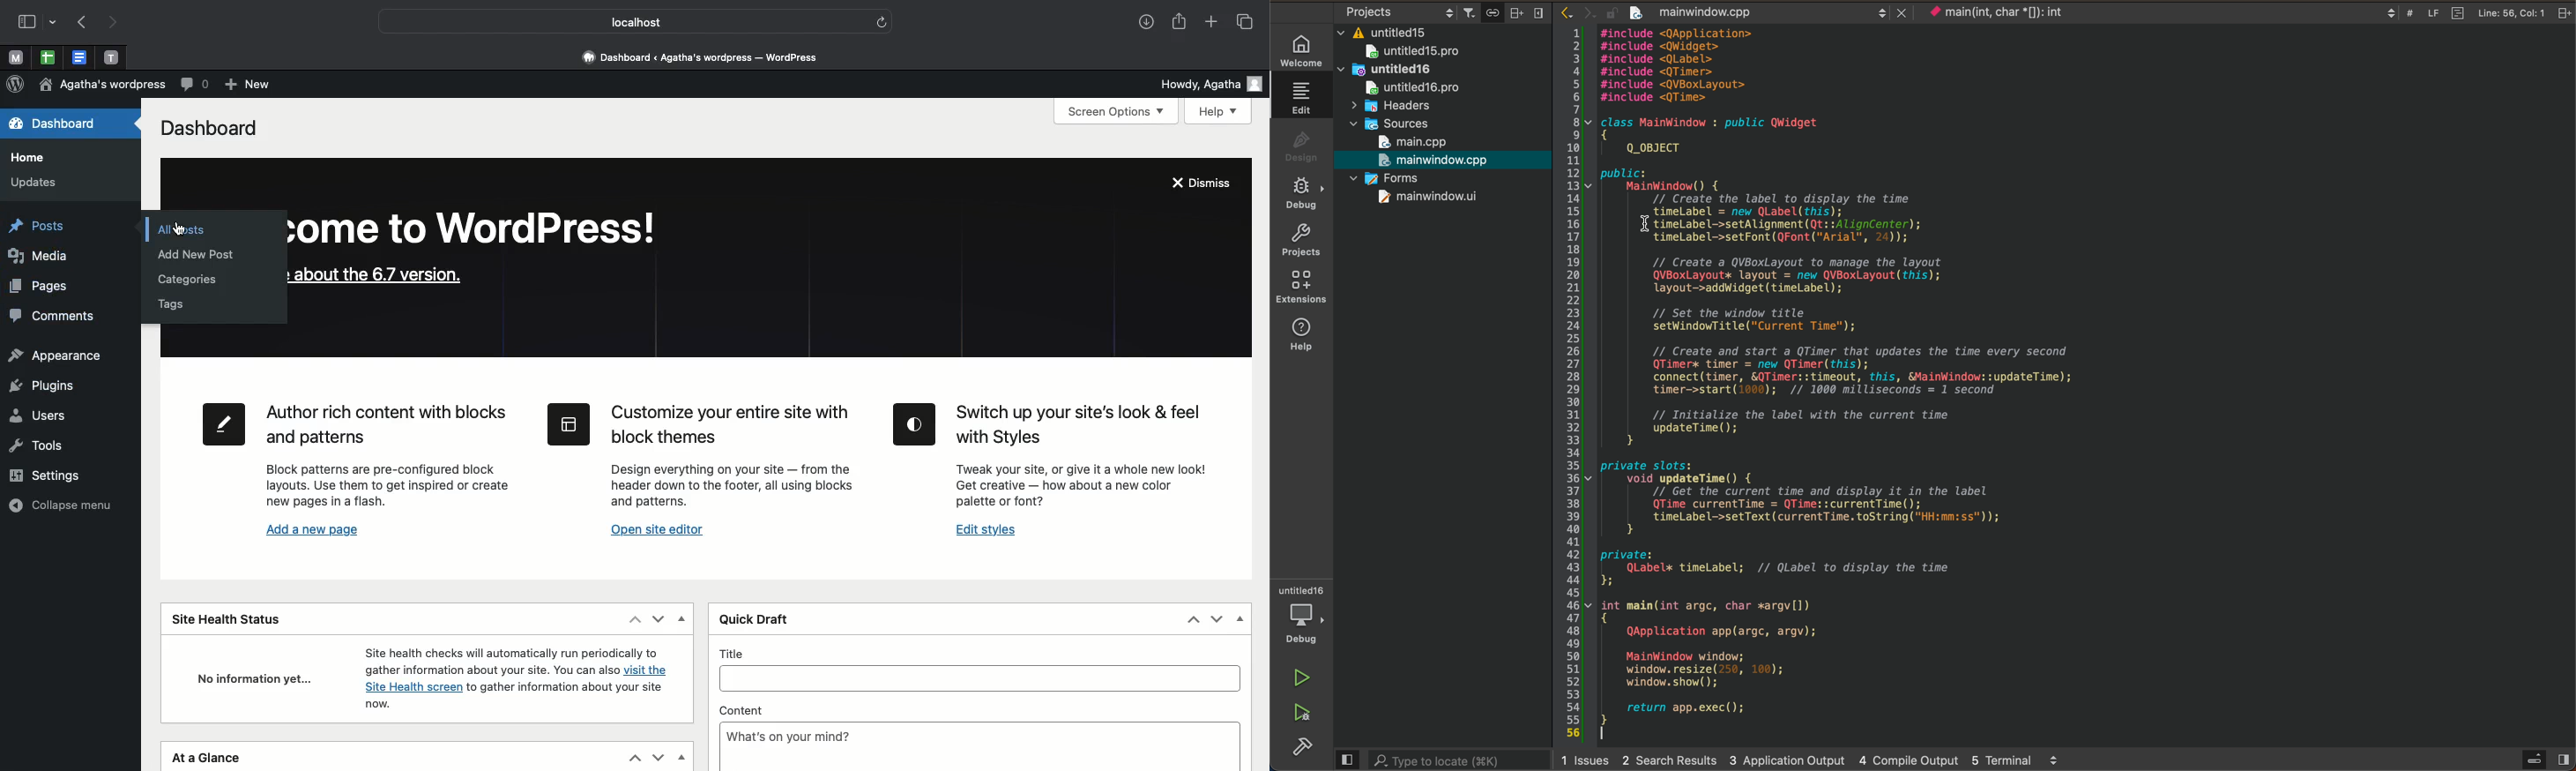 Image resolution: width=2576 pixels, height=784 pixels. What do you see at coordinates (658, 756) in the screenshot?
I see `Down` at bounding box center [658, 756].